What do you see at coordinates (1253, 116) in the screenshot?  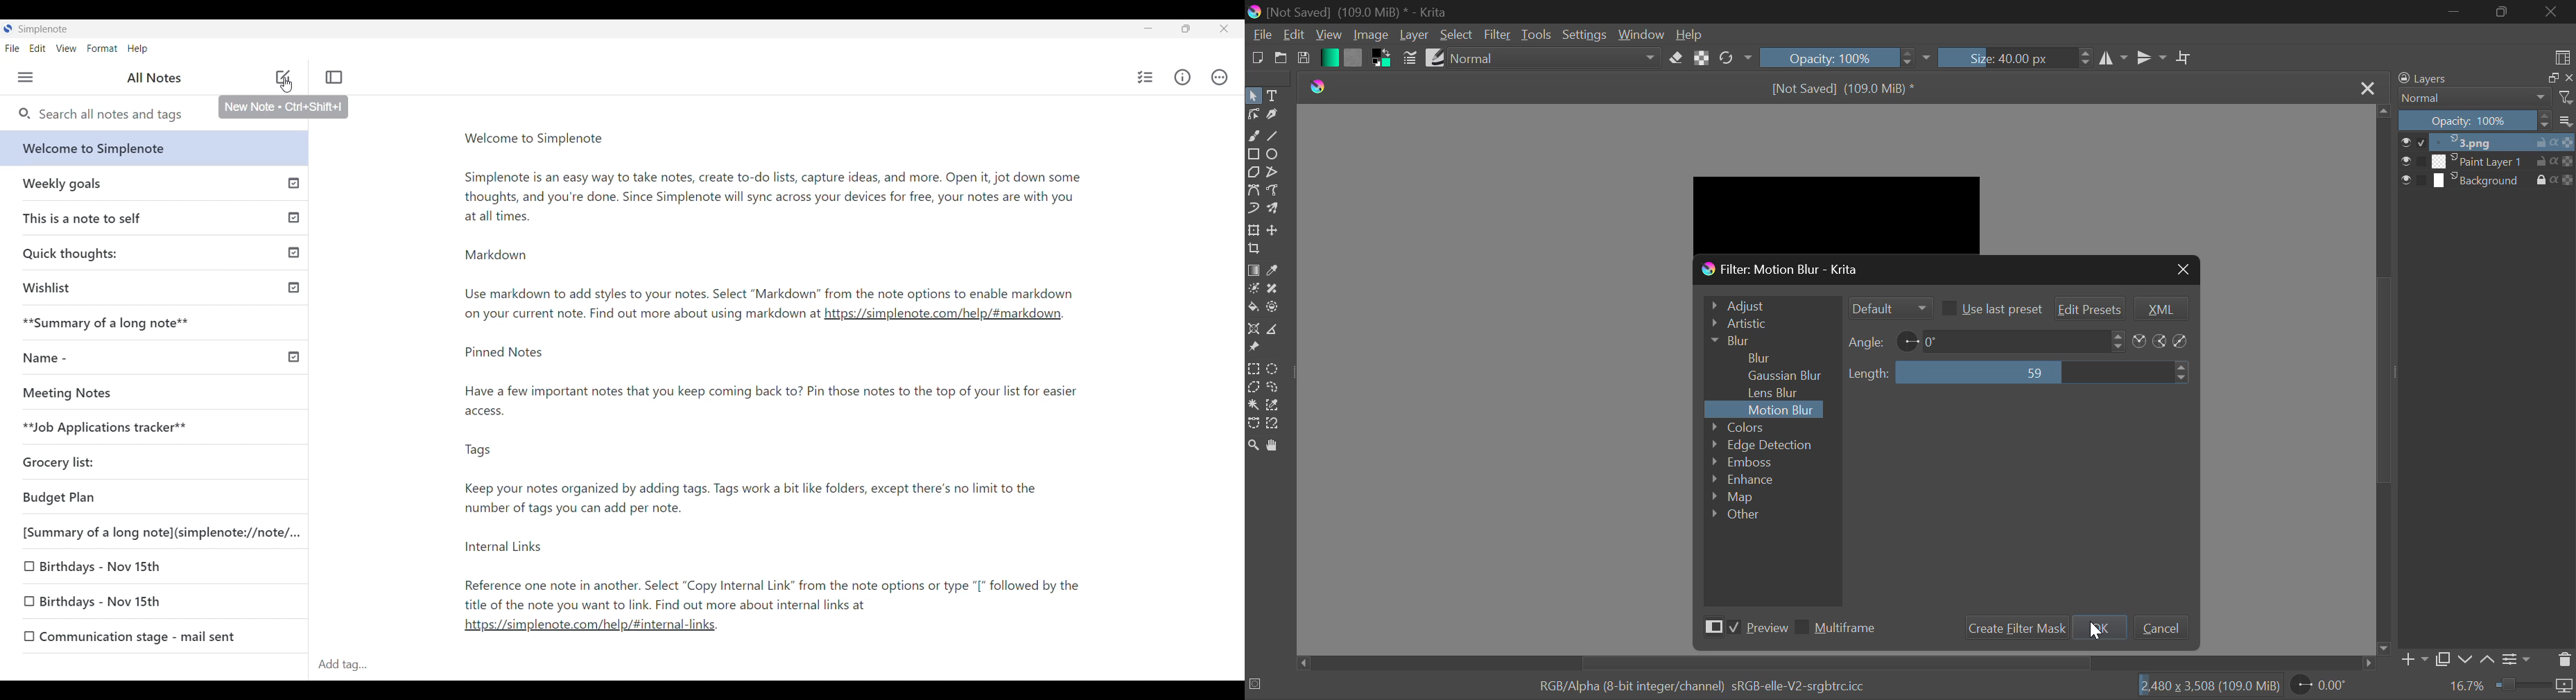 I see `Edit Shapes` at bounding box center [1253, 116].